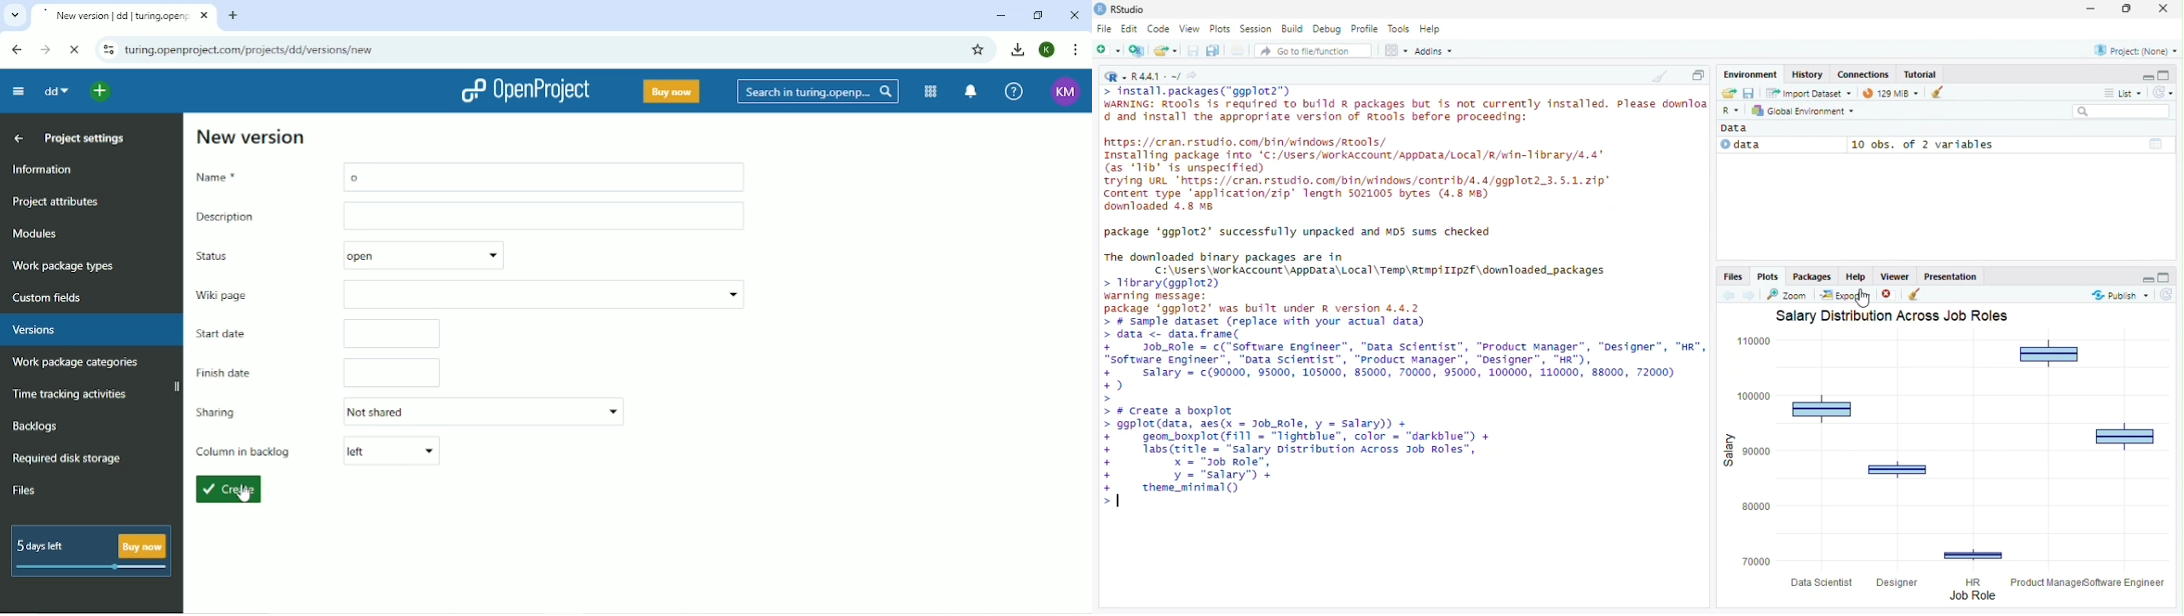 The height and width of the screenshot is (616, 2184). What do you see at coordinates (74, 363) in the screenshot?
I see `Work package categories` at bounding box center [74, 363].